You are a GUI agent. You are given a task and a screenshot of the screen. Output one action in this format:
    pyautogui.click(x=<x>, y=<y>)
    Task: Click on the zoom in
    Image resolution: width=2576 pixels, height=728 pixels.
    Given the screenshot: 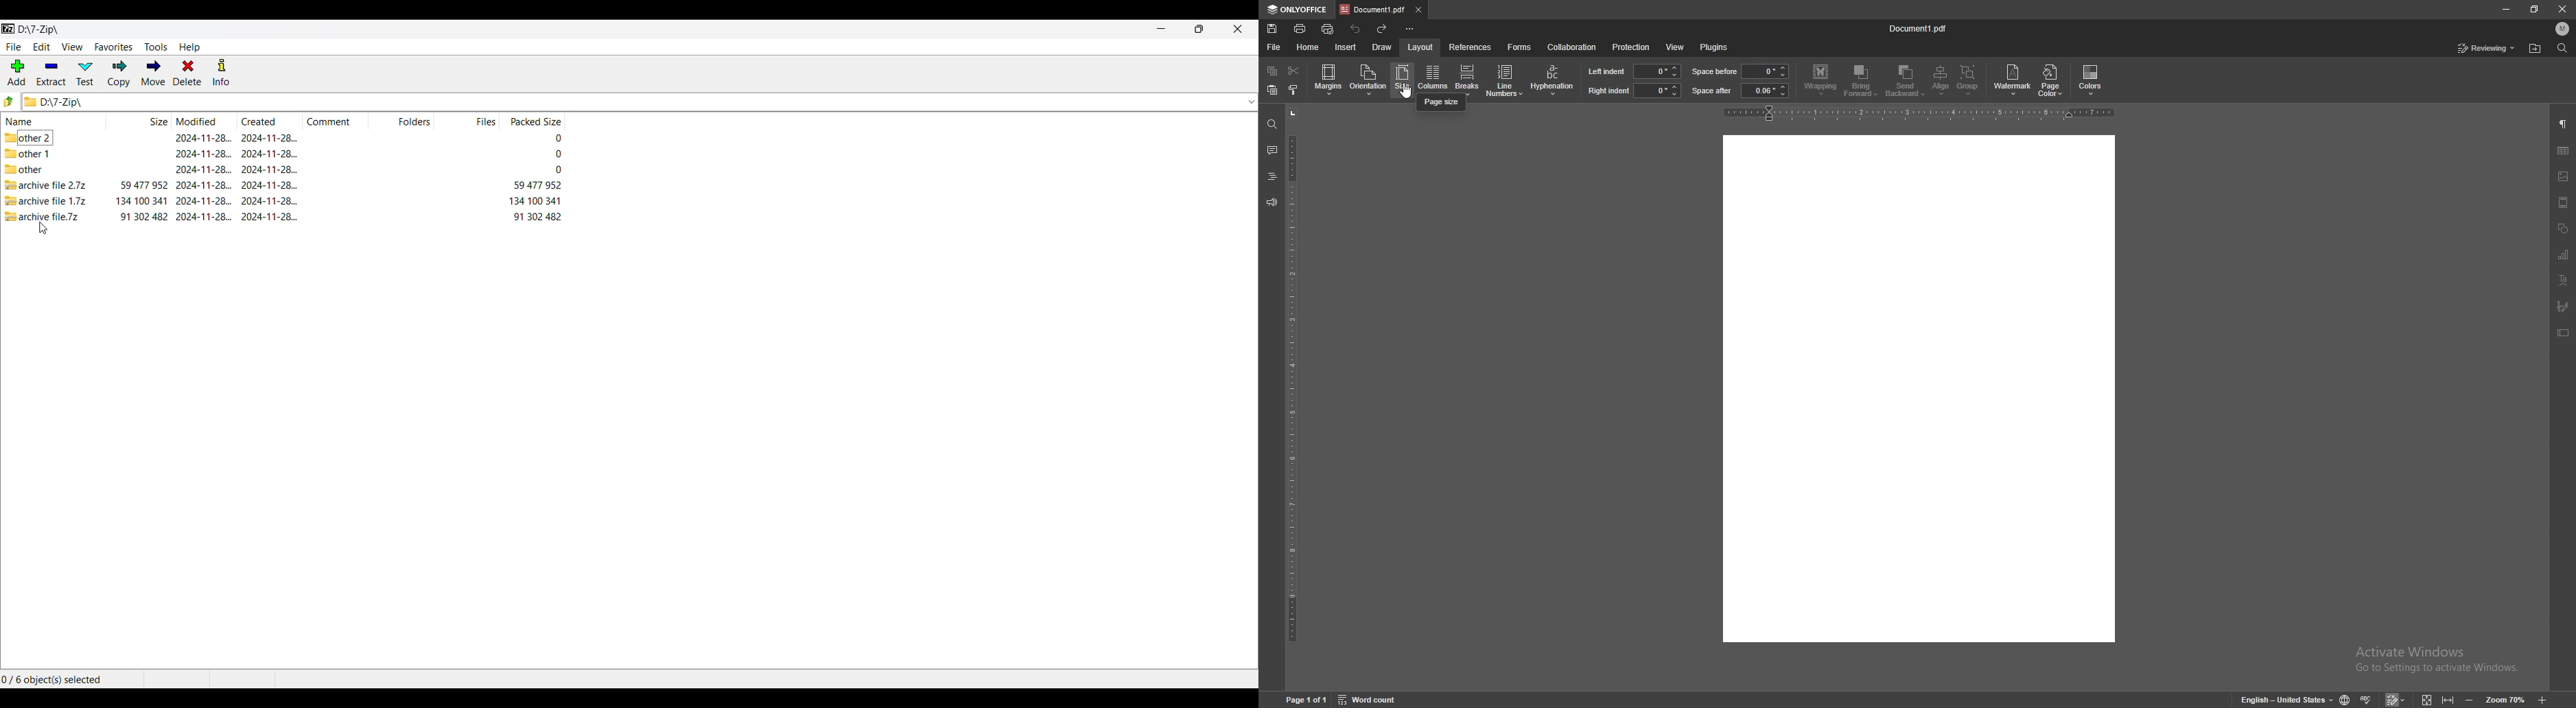 What is the action you would take?
    pyautogui.click(x=2544, y=698)
    